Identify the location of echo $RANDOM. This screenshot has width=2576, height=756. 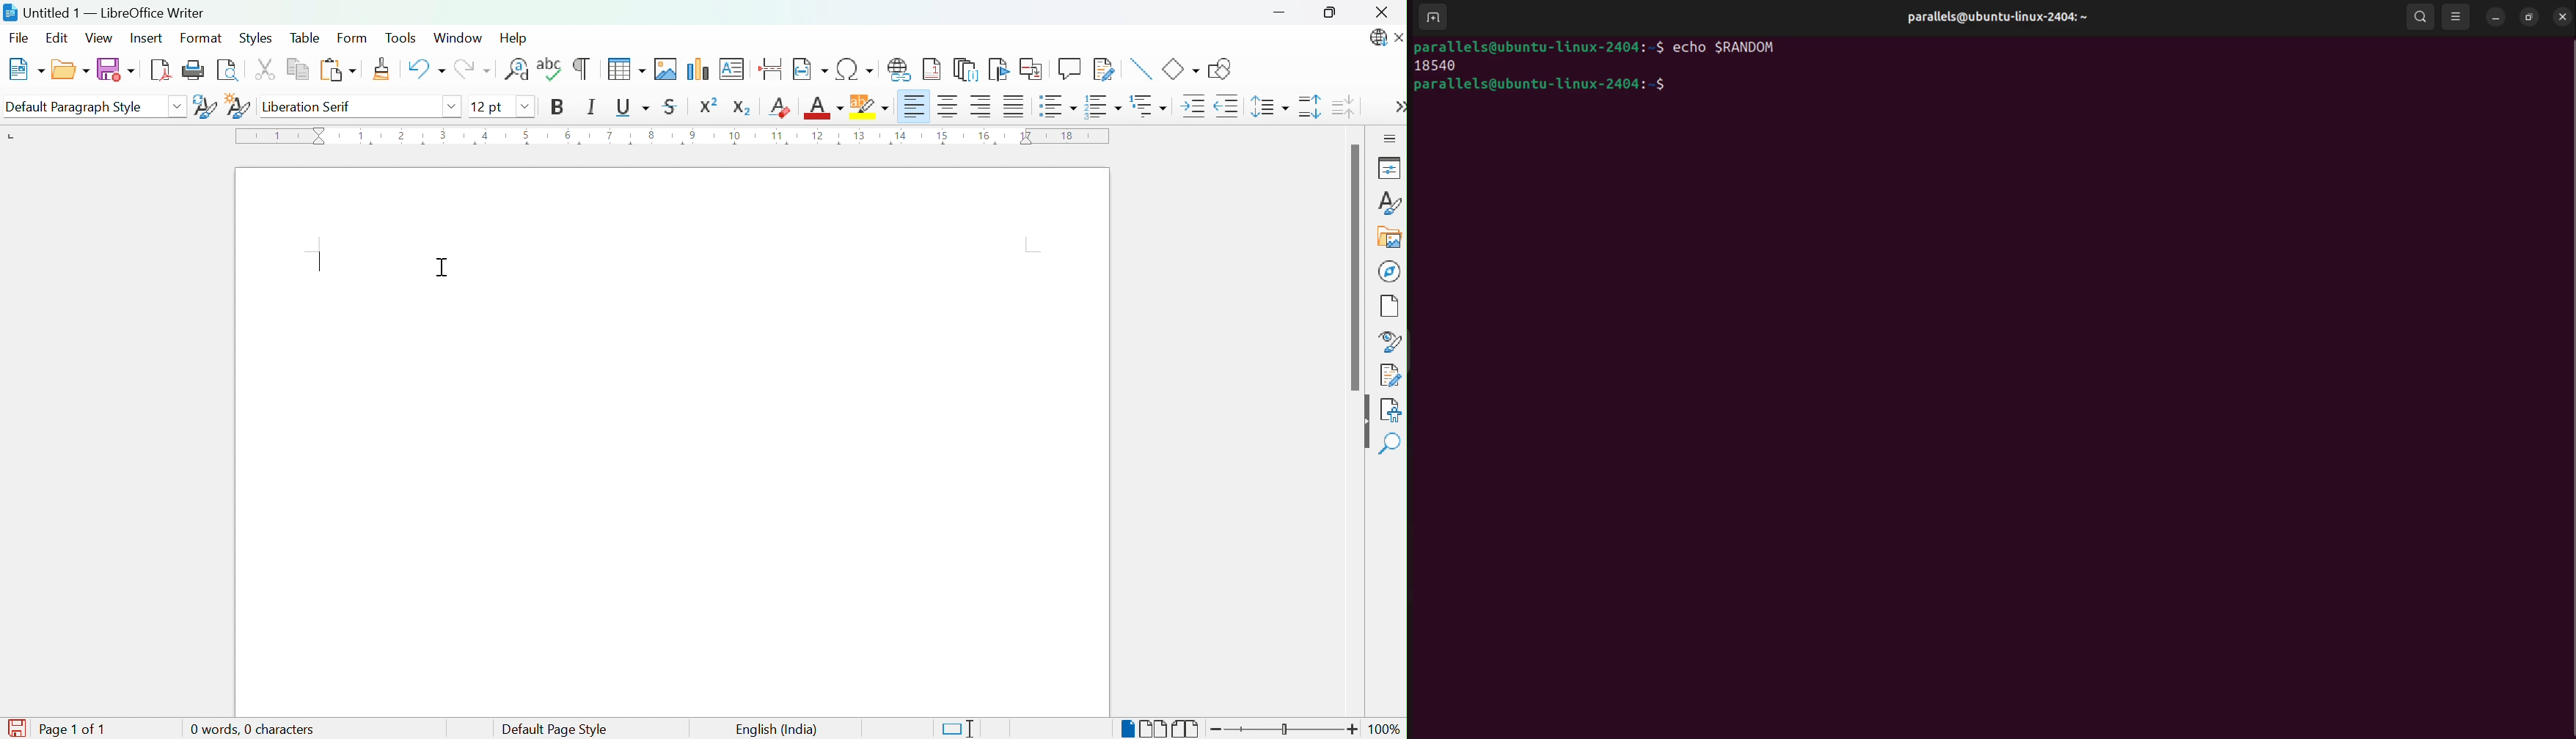
(1728, 49).